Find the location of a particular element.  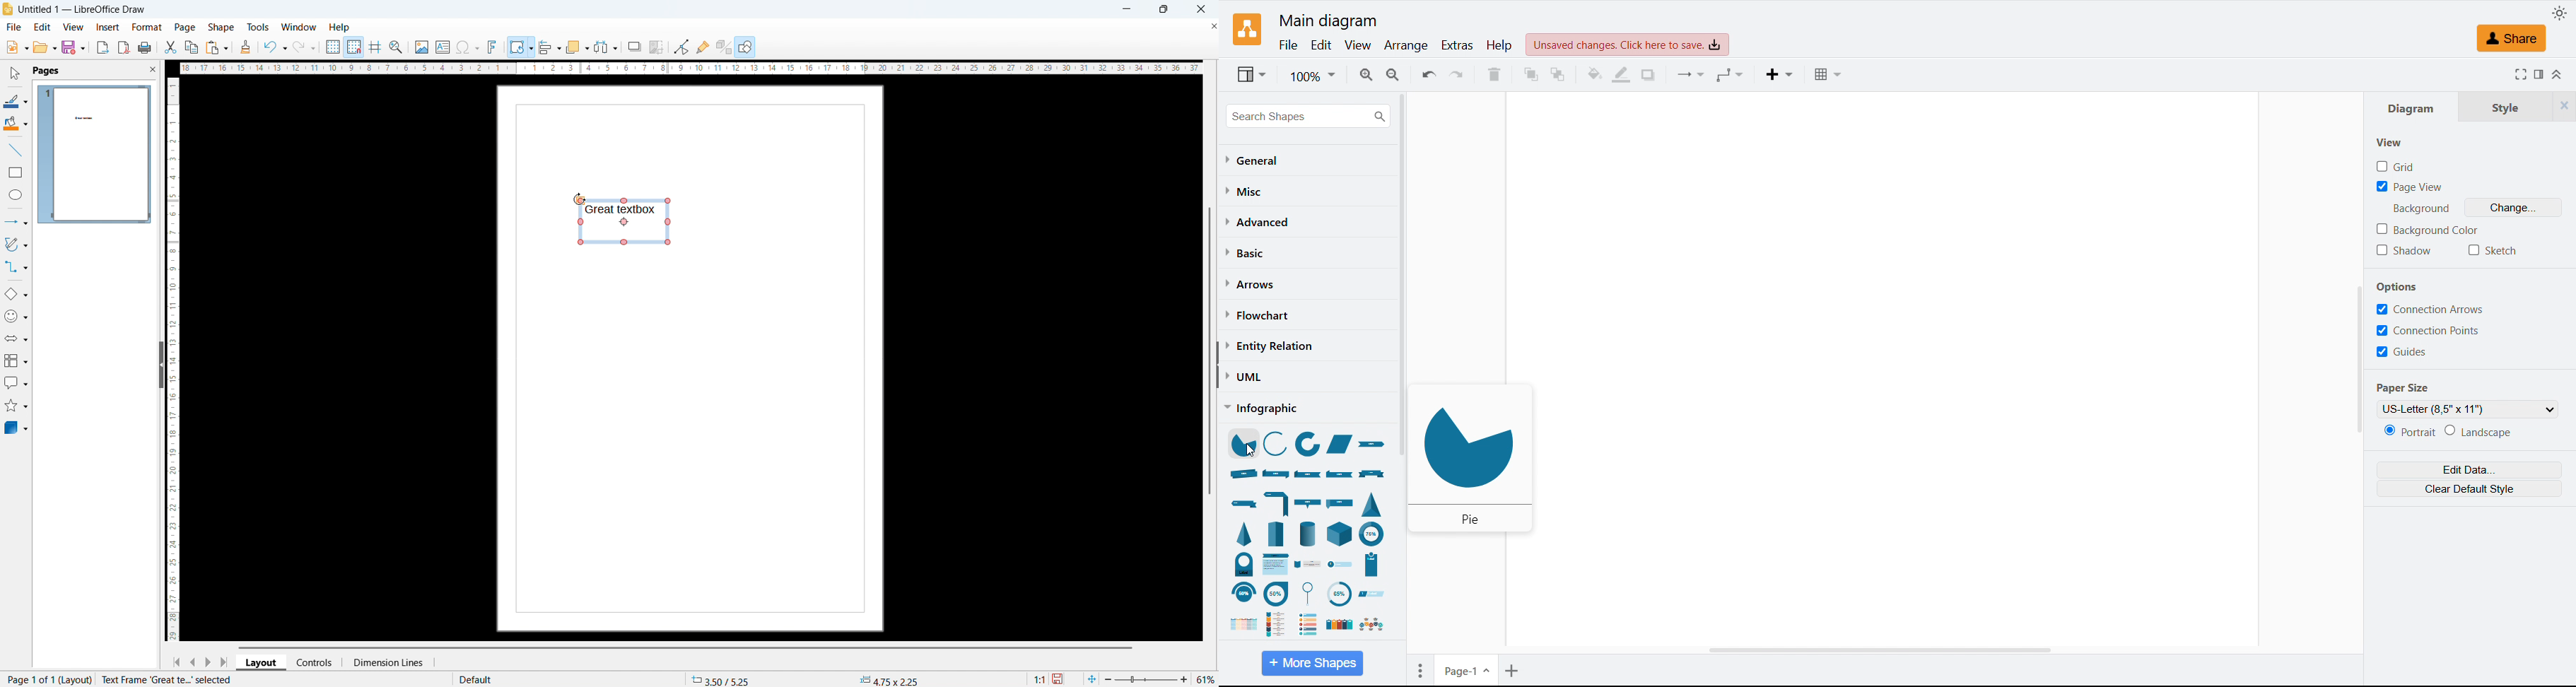

arrange is located at coordinates (577, 46).